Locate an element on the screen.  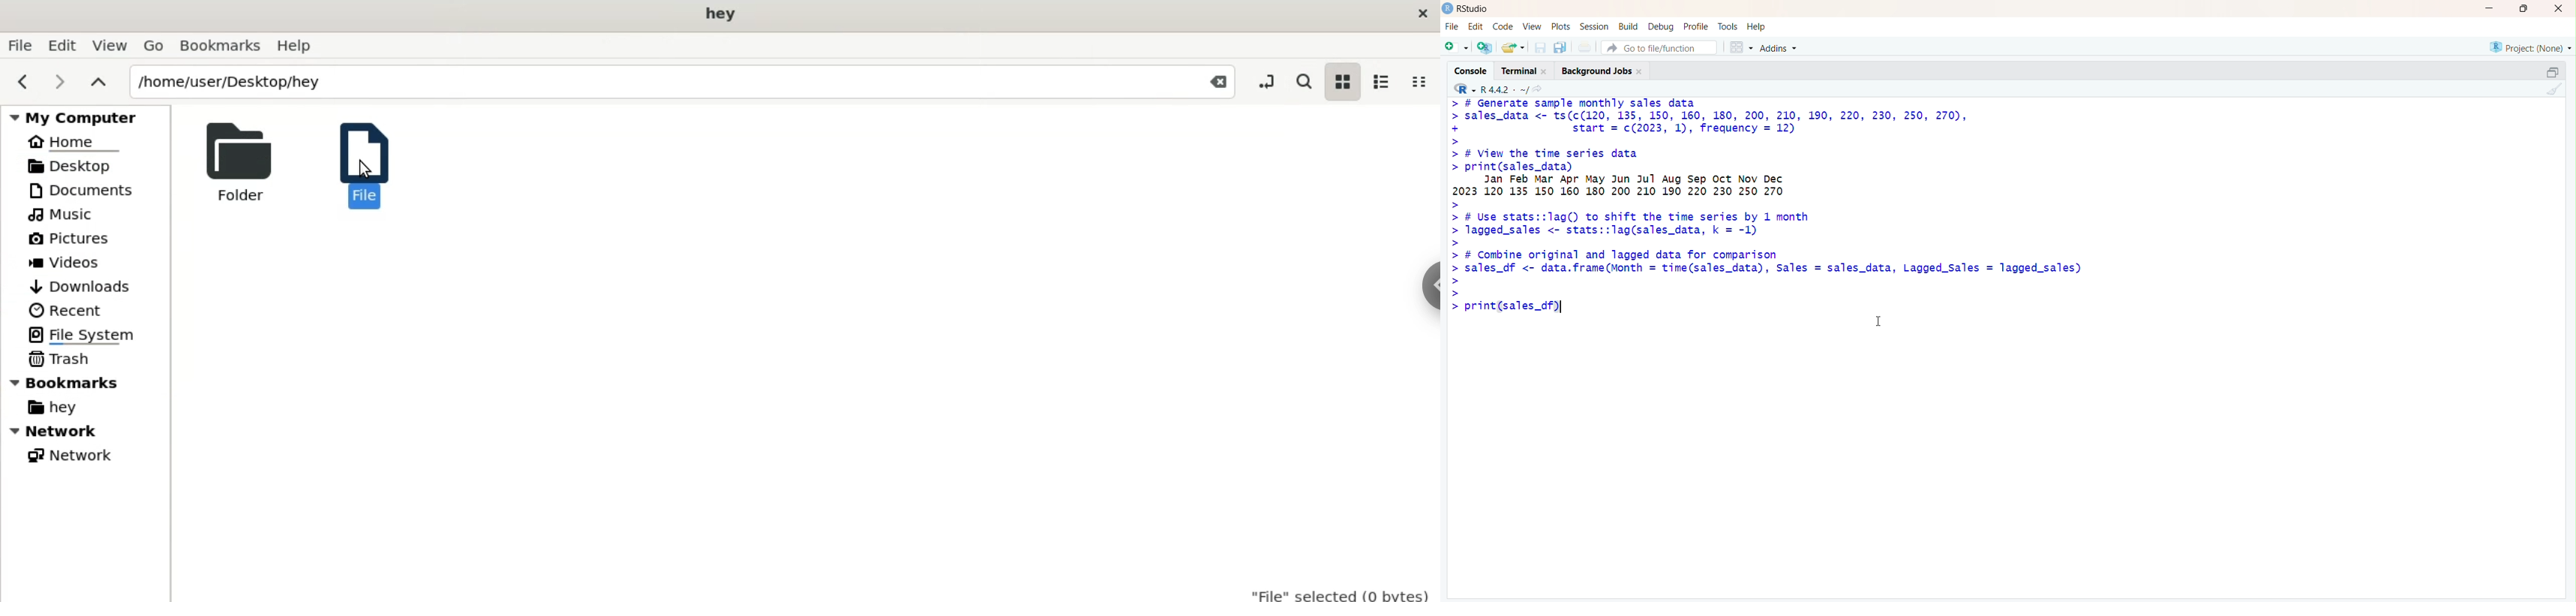
session is located at coordinates (1594, 27).